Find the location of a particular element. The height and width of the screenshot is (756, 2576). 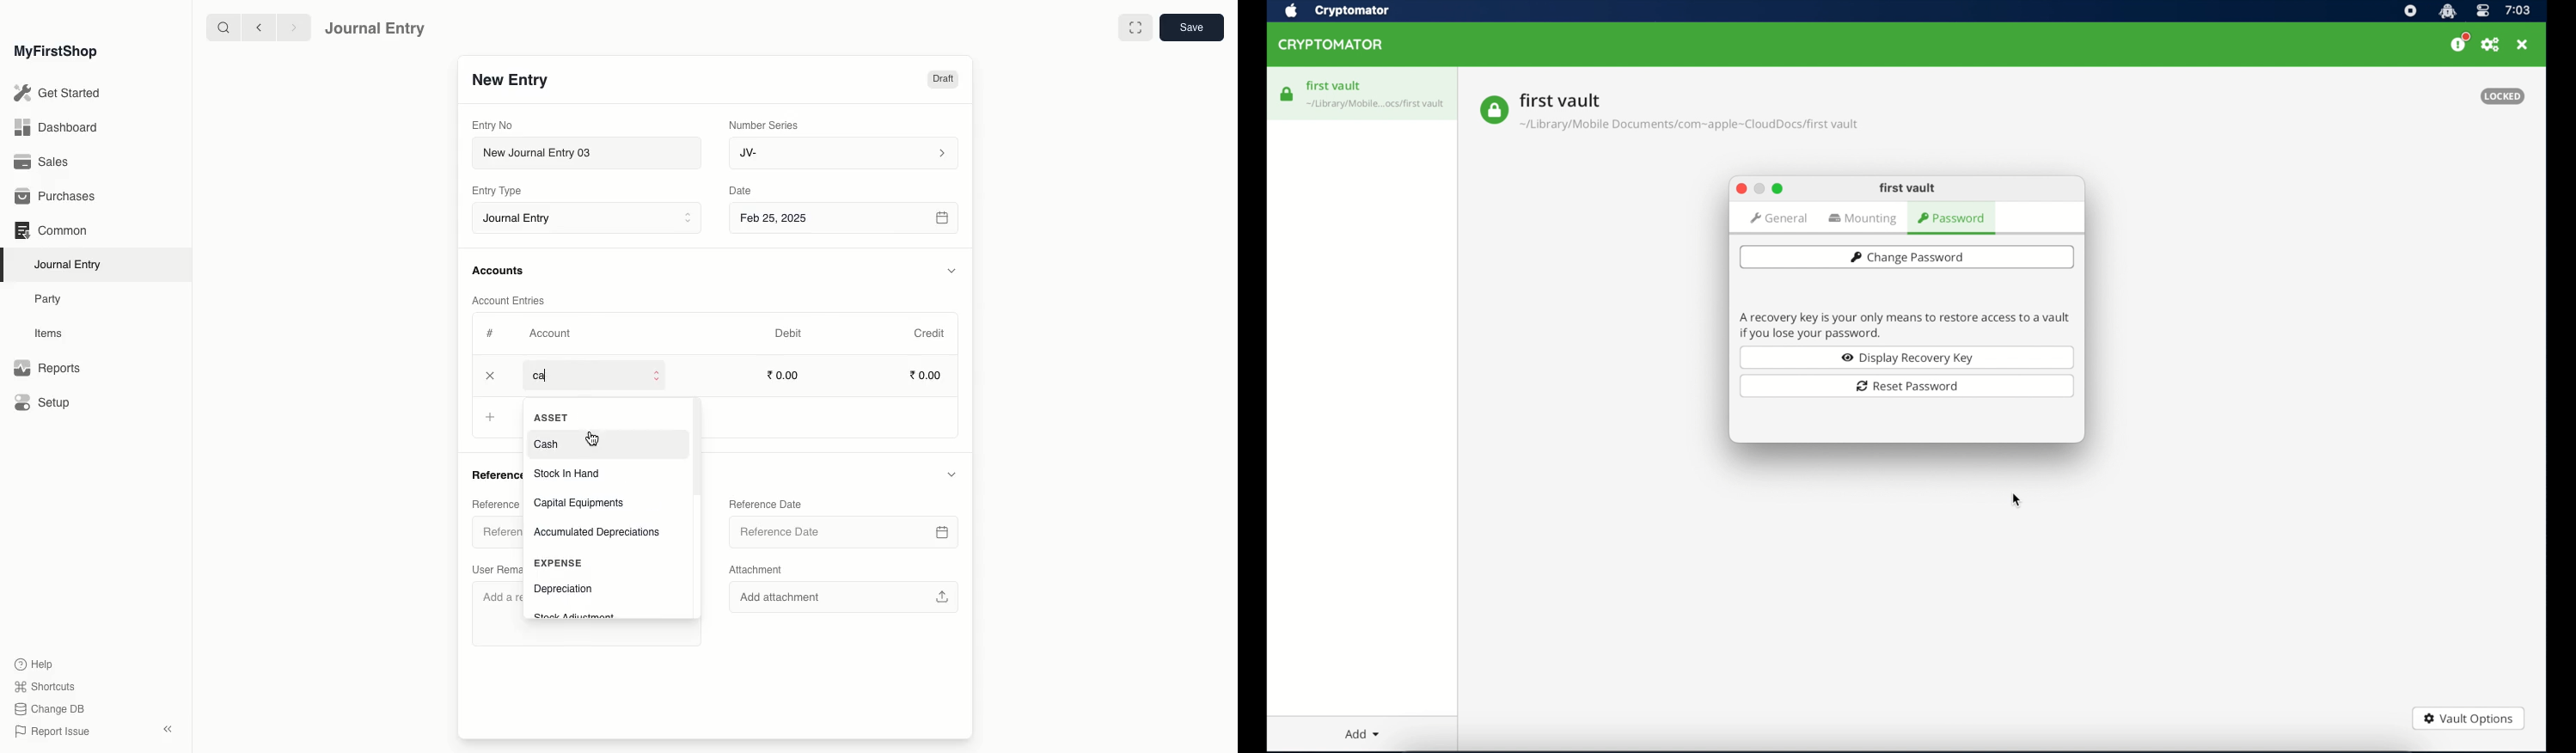

Attachment is located at coordinates (756, 569).